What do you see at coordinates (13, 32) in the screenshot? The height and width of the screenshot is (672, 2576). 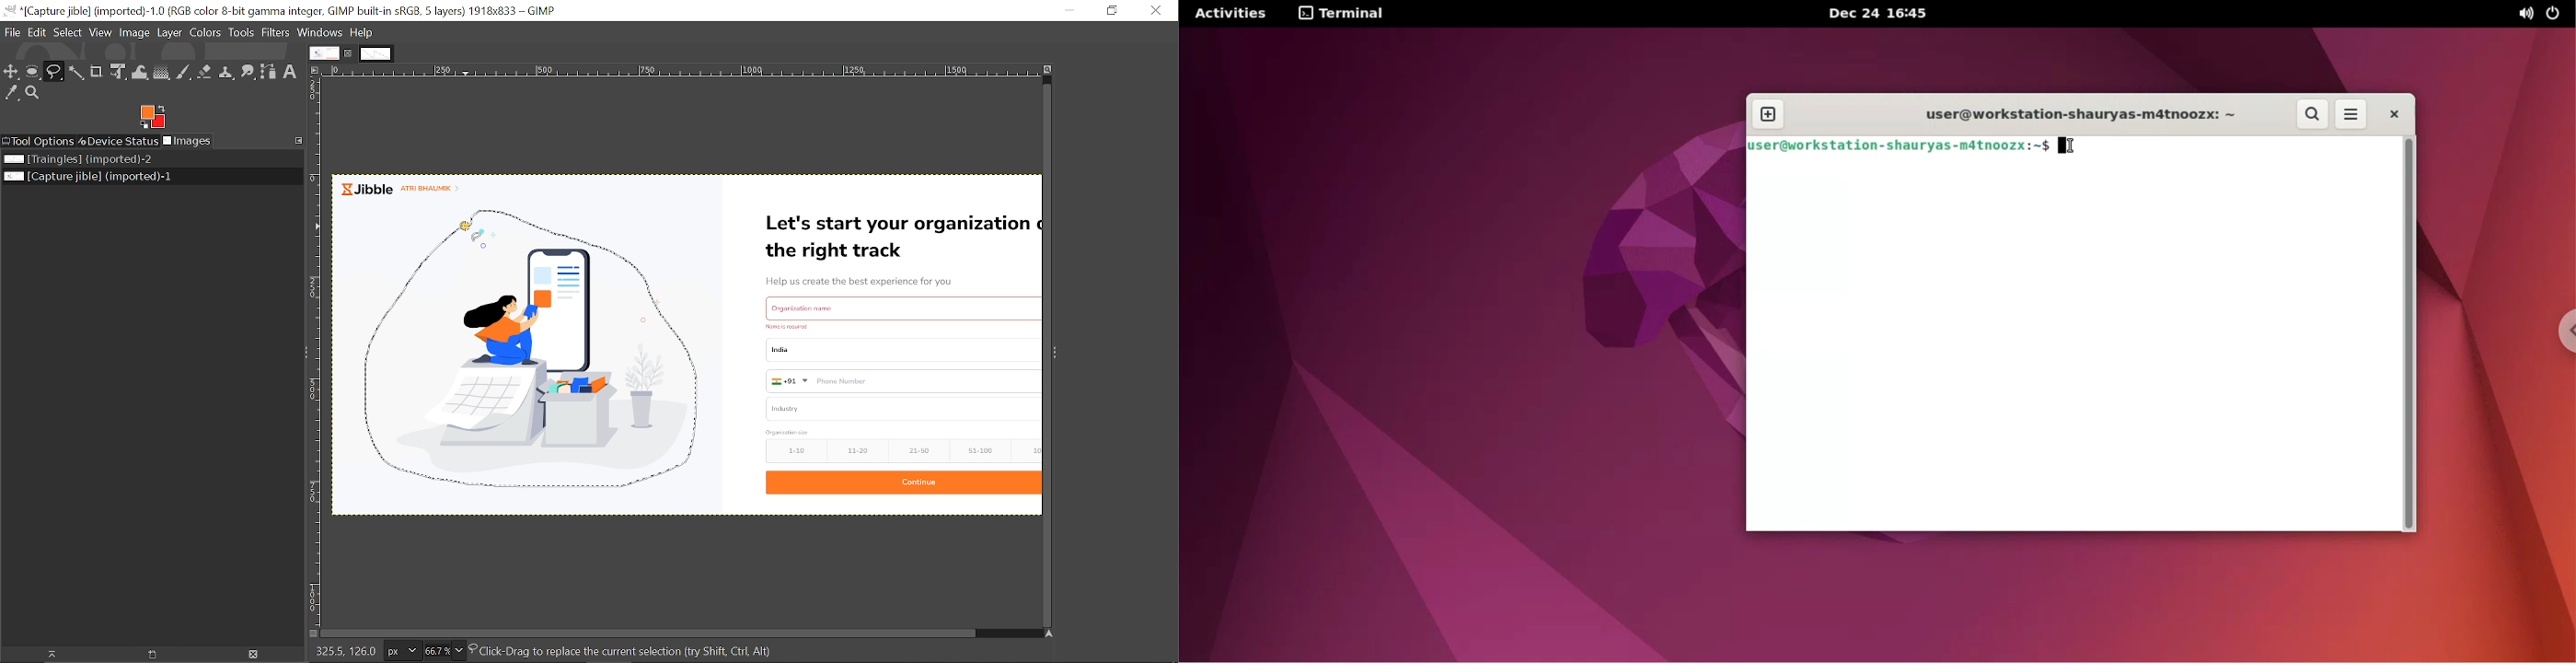 I see `File` at bounding box center [13, 32].